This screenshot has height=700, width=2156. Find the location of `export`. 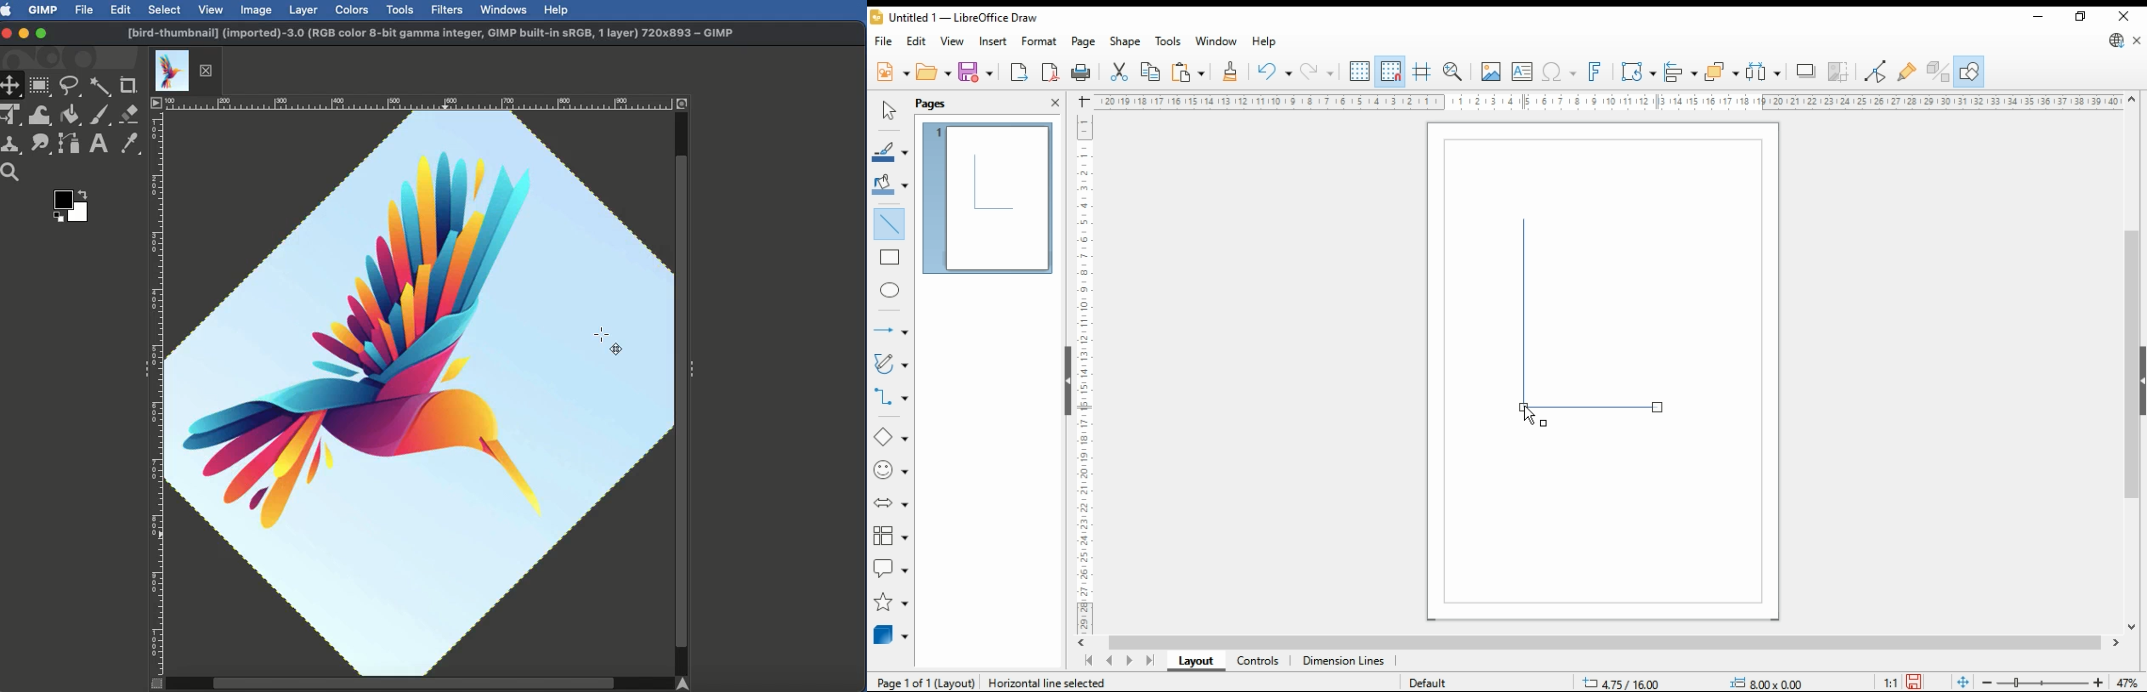

export is located at coordinates (1019, 74).